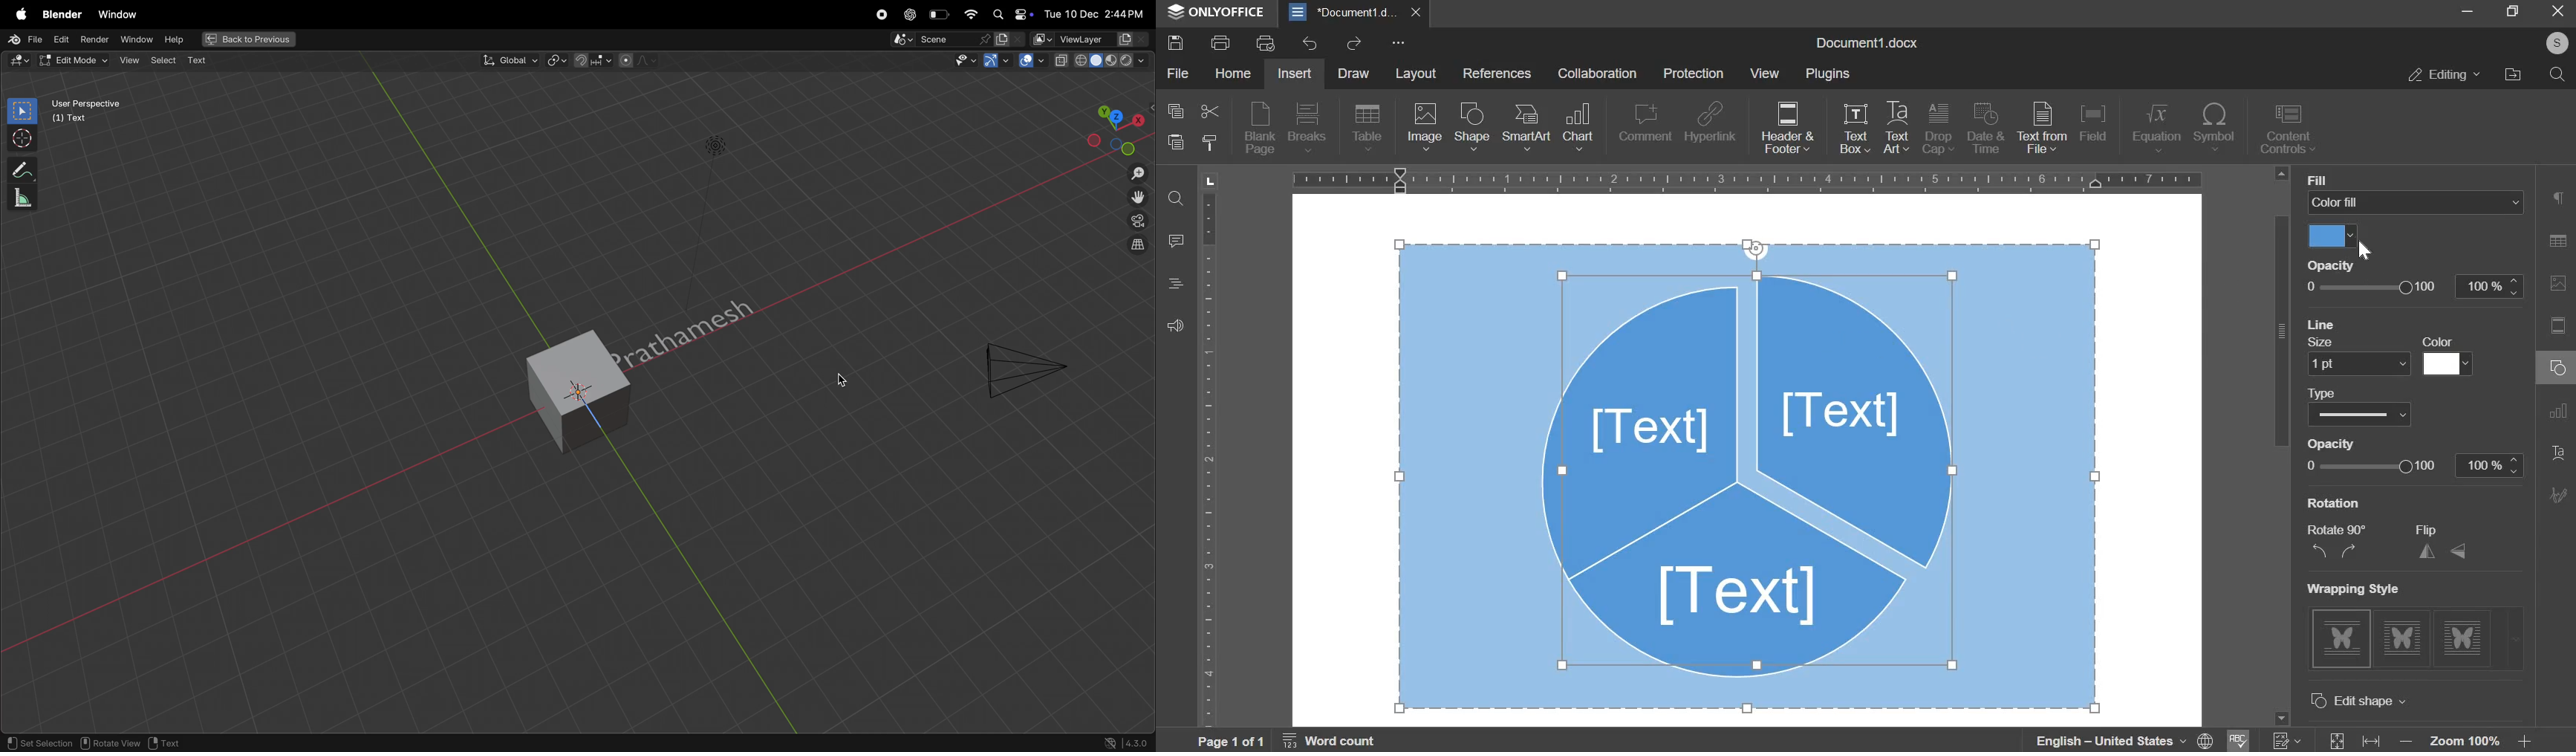 Image resolution: width=2576 pixels, height=756 pixels. I want to click on , so click(2427, 340).